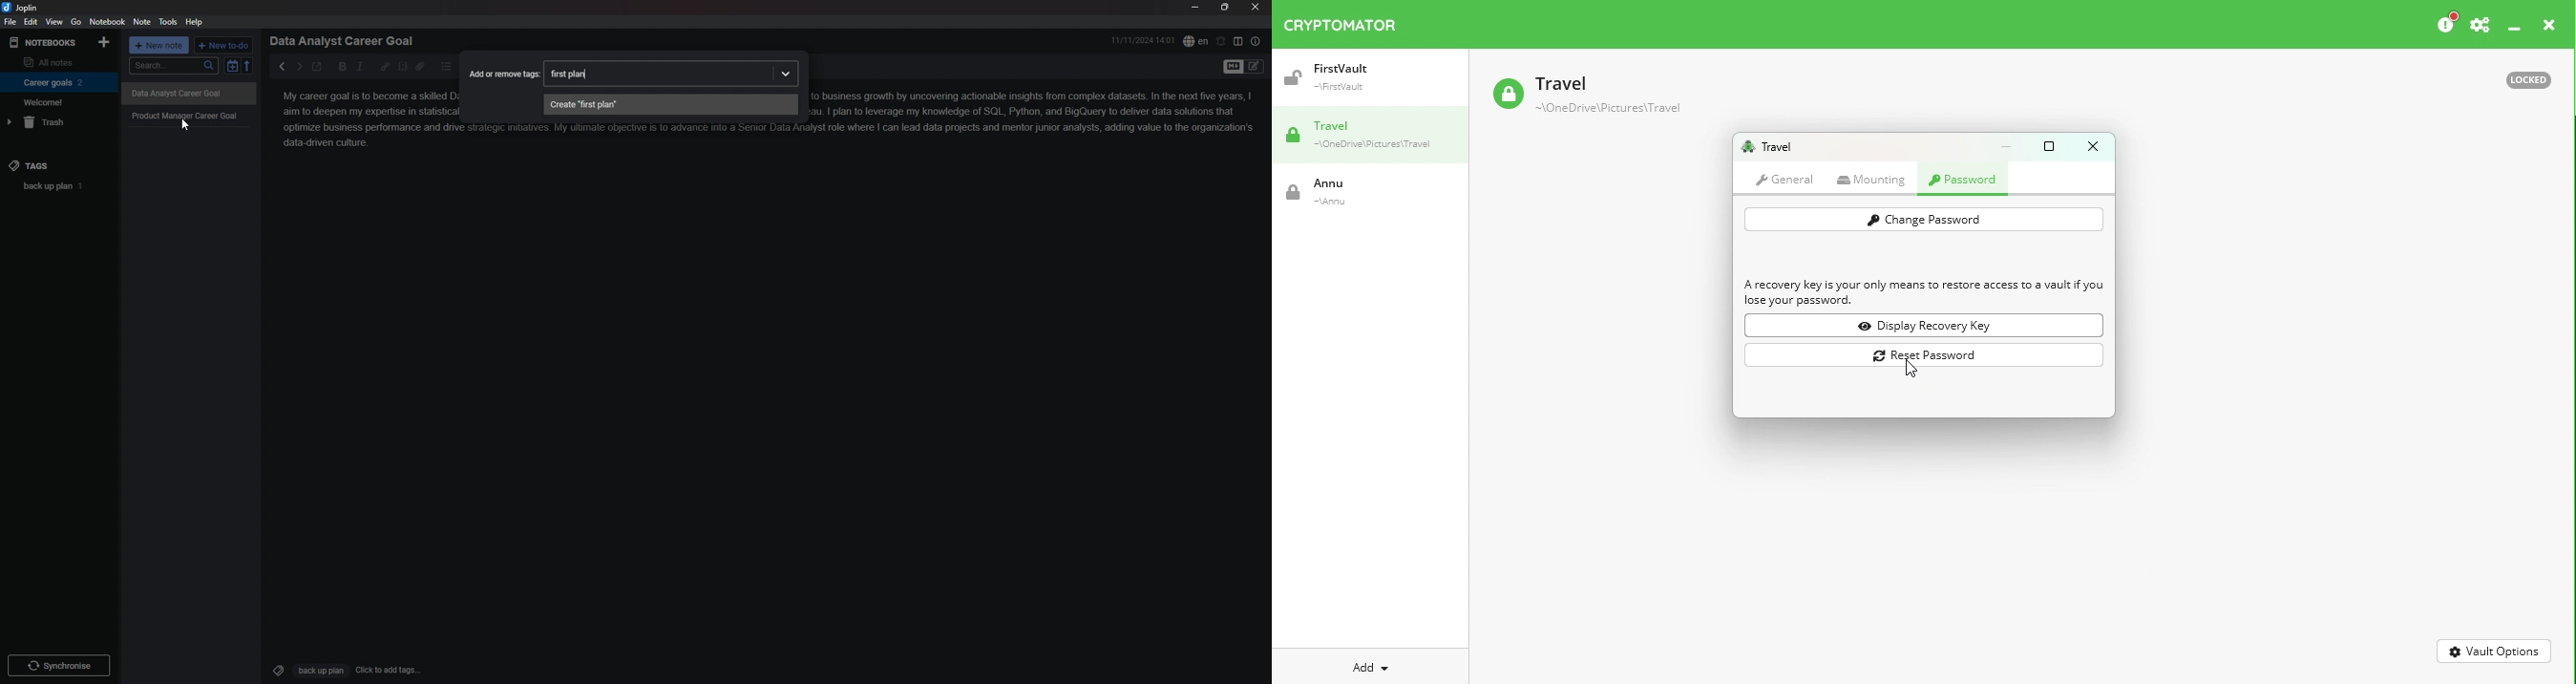 The width and height of the screenshot is (2576, 700). I want to click on tools, so click(168, 22).